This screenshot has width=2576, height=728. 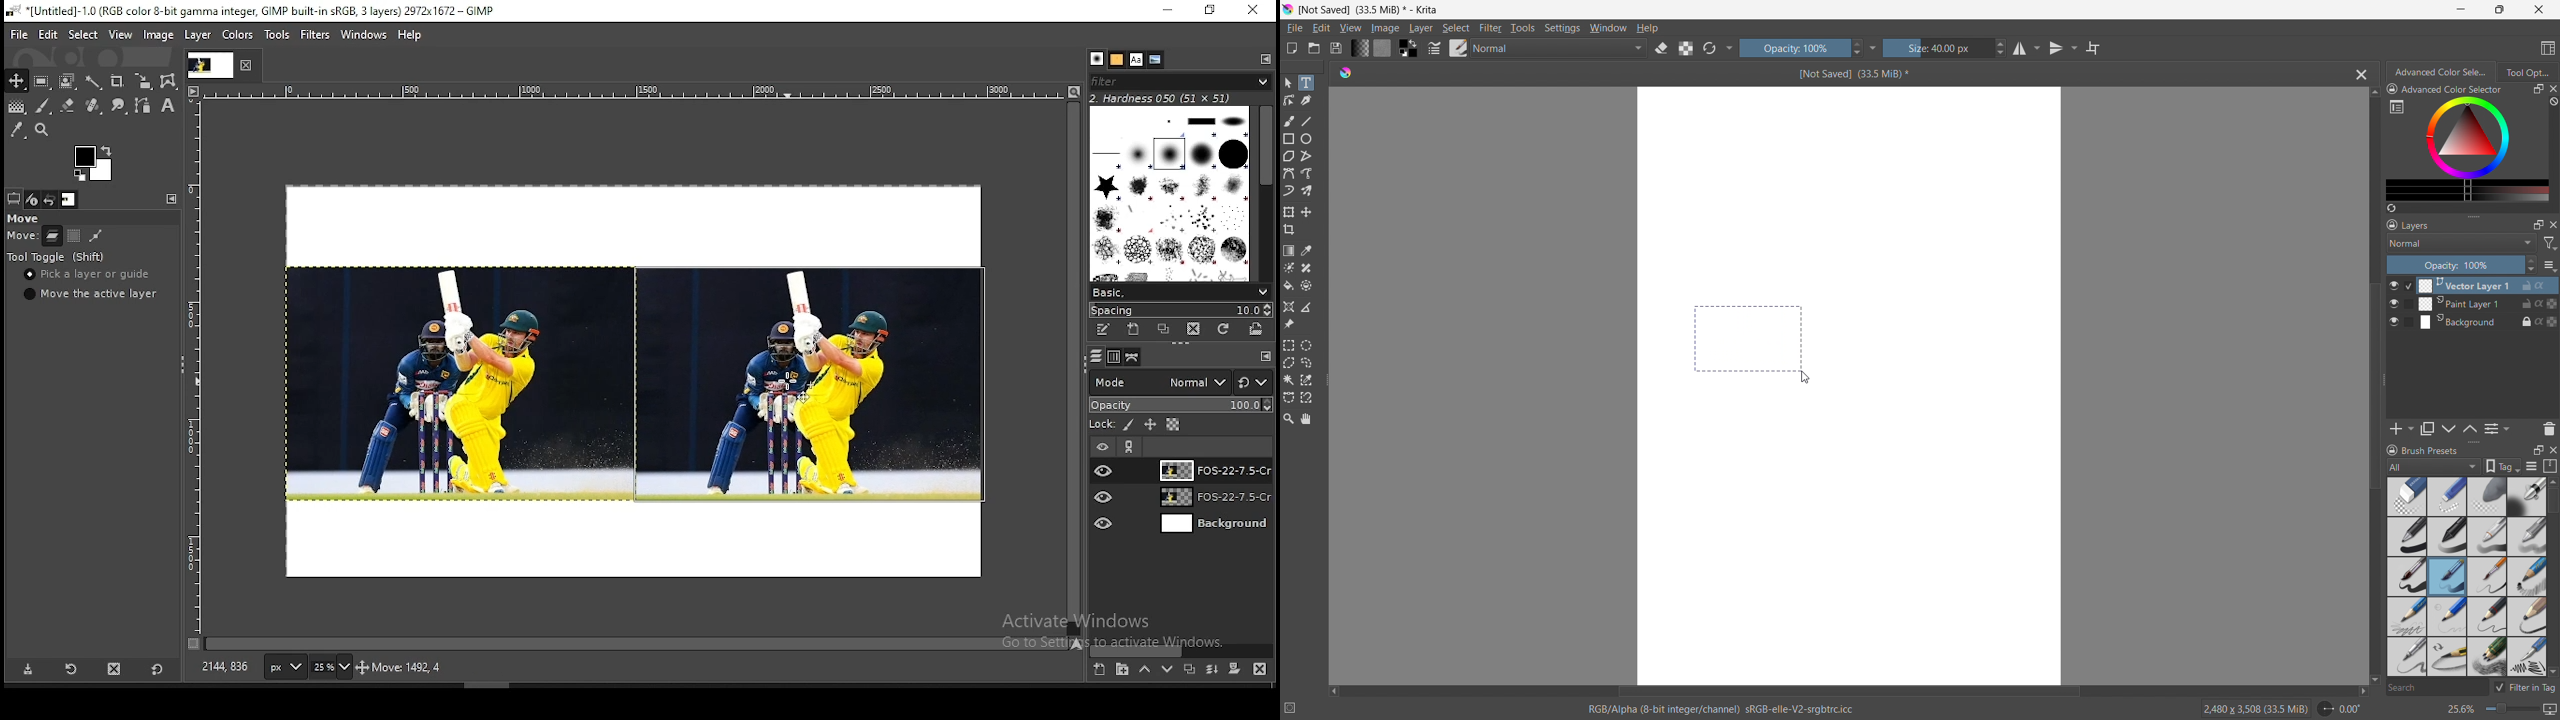 What do you see at coordinates (2552, 481) in the screenshot?
I see `scroll up` at bounding box center [2552, 481].